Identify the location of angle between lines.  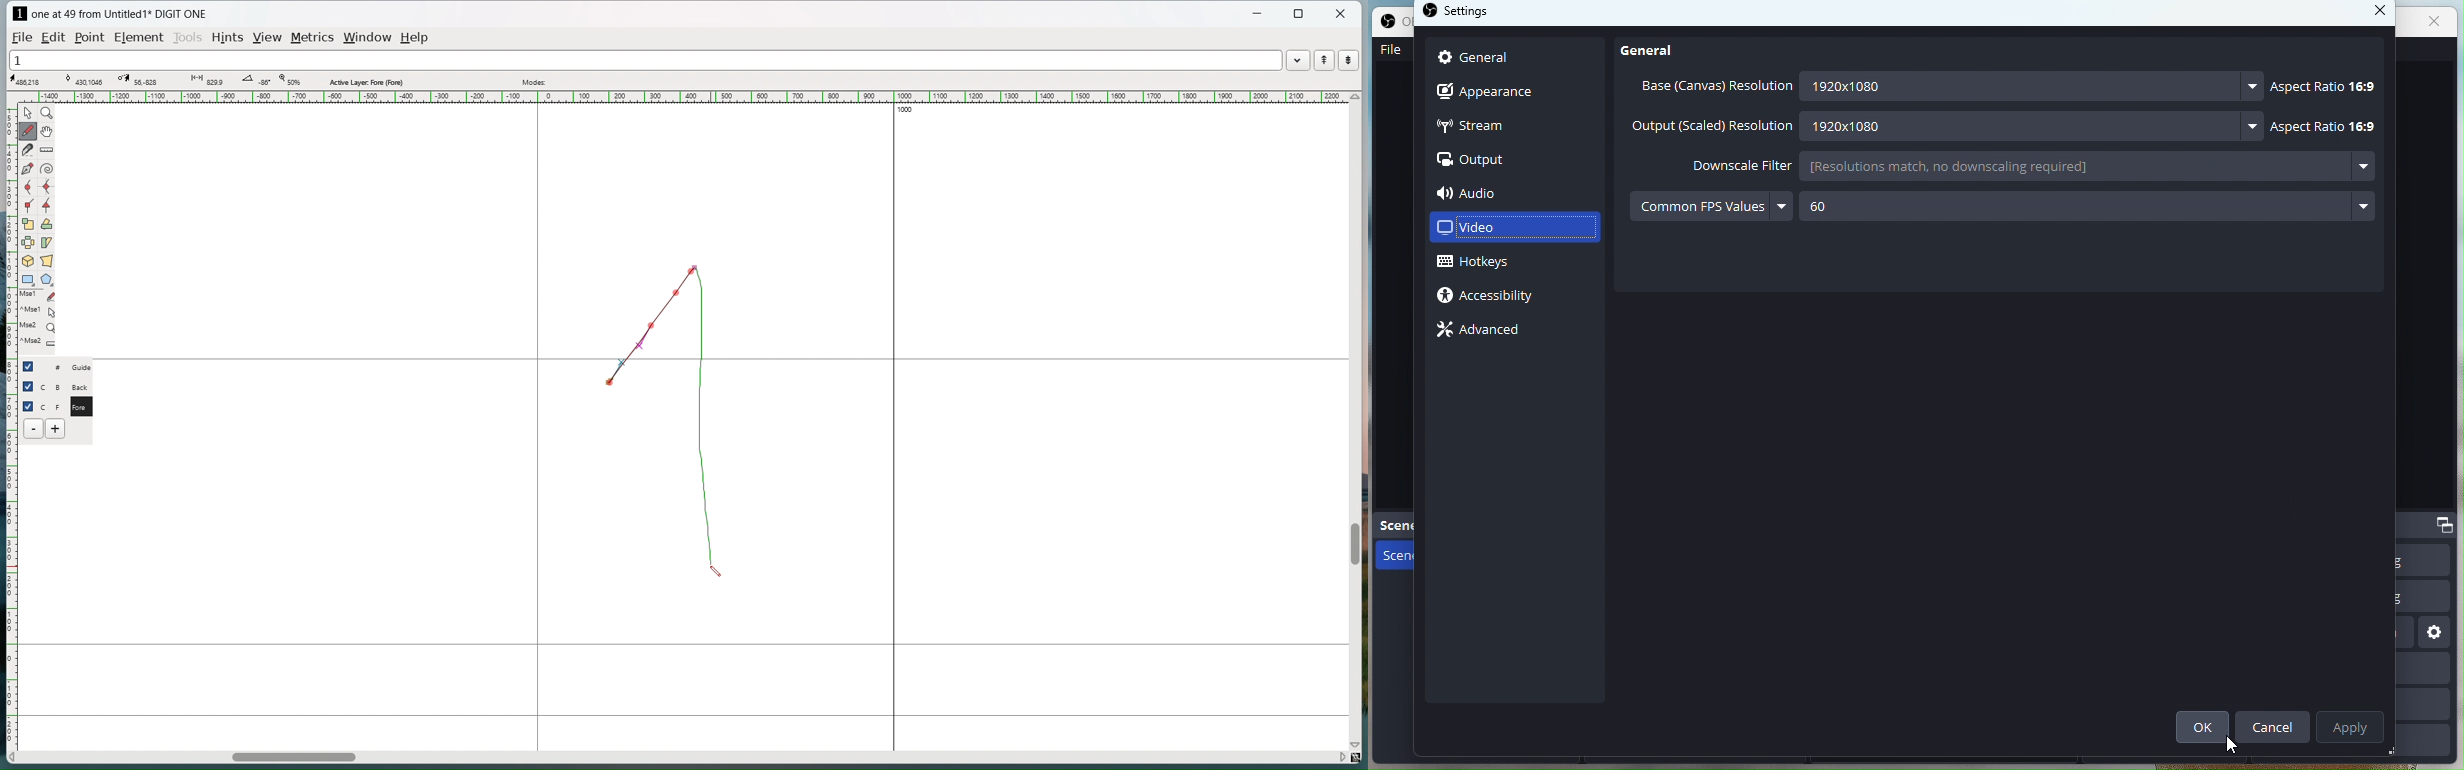
(256, 81).